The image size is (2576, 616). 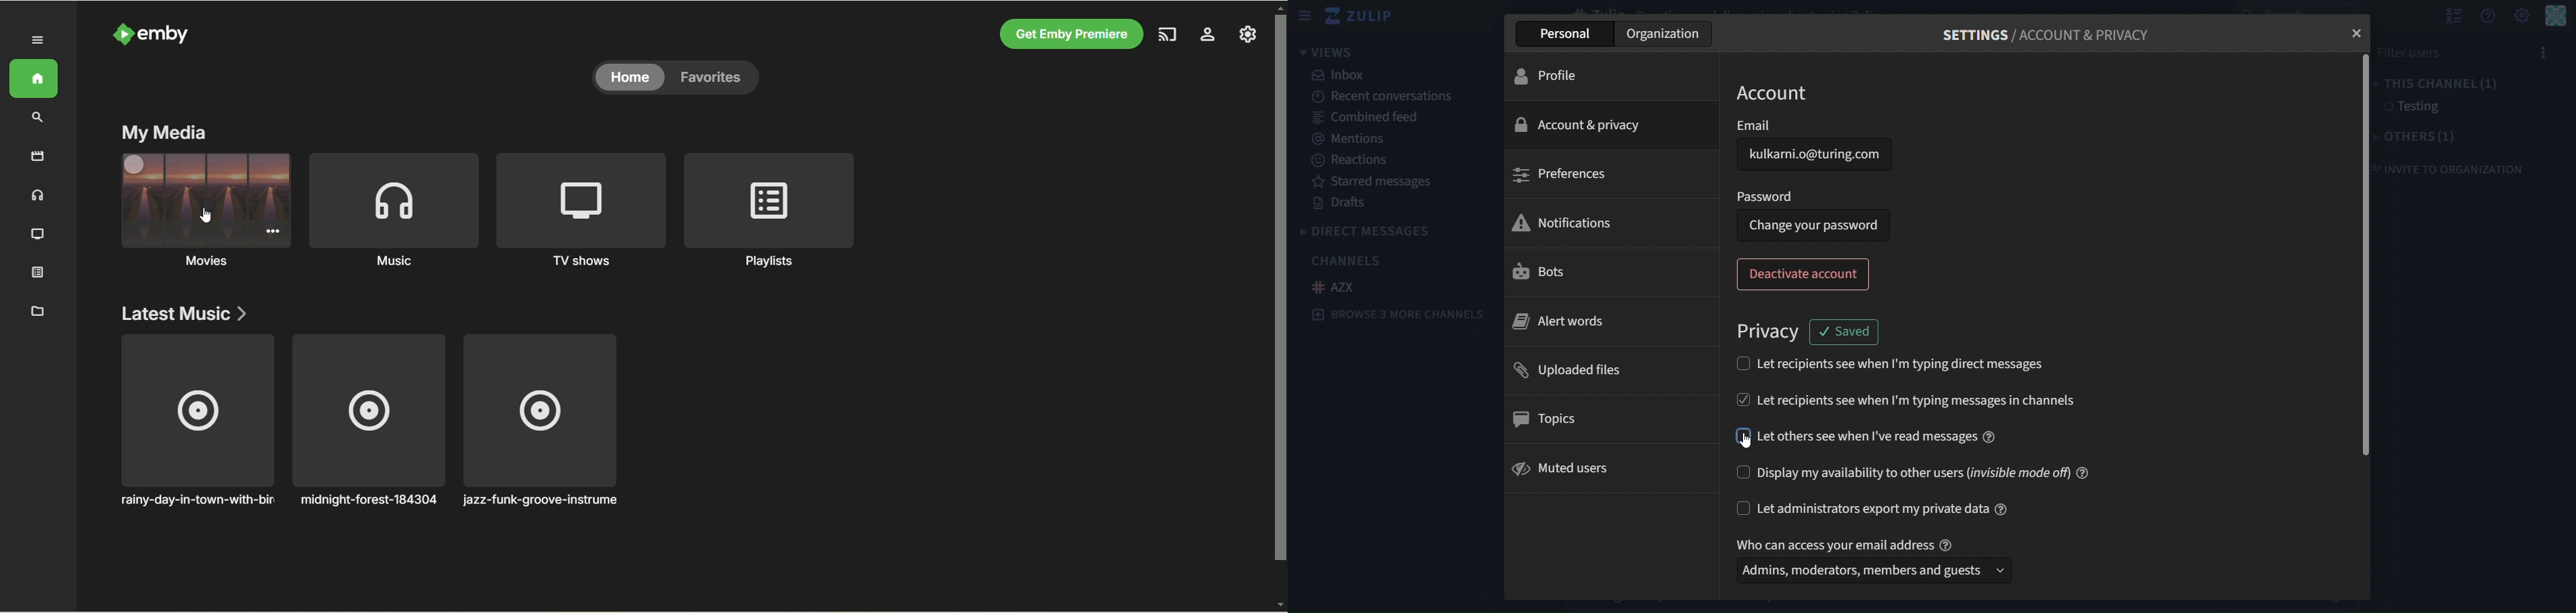 What do you see at coordinates (1744, 508) in the screenshot?
I see `check box` at bounding box center [1744, 508].